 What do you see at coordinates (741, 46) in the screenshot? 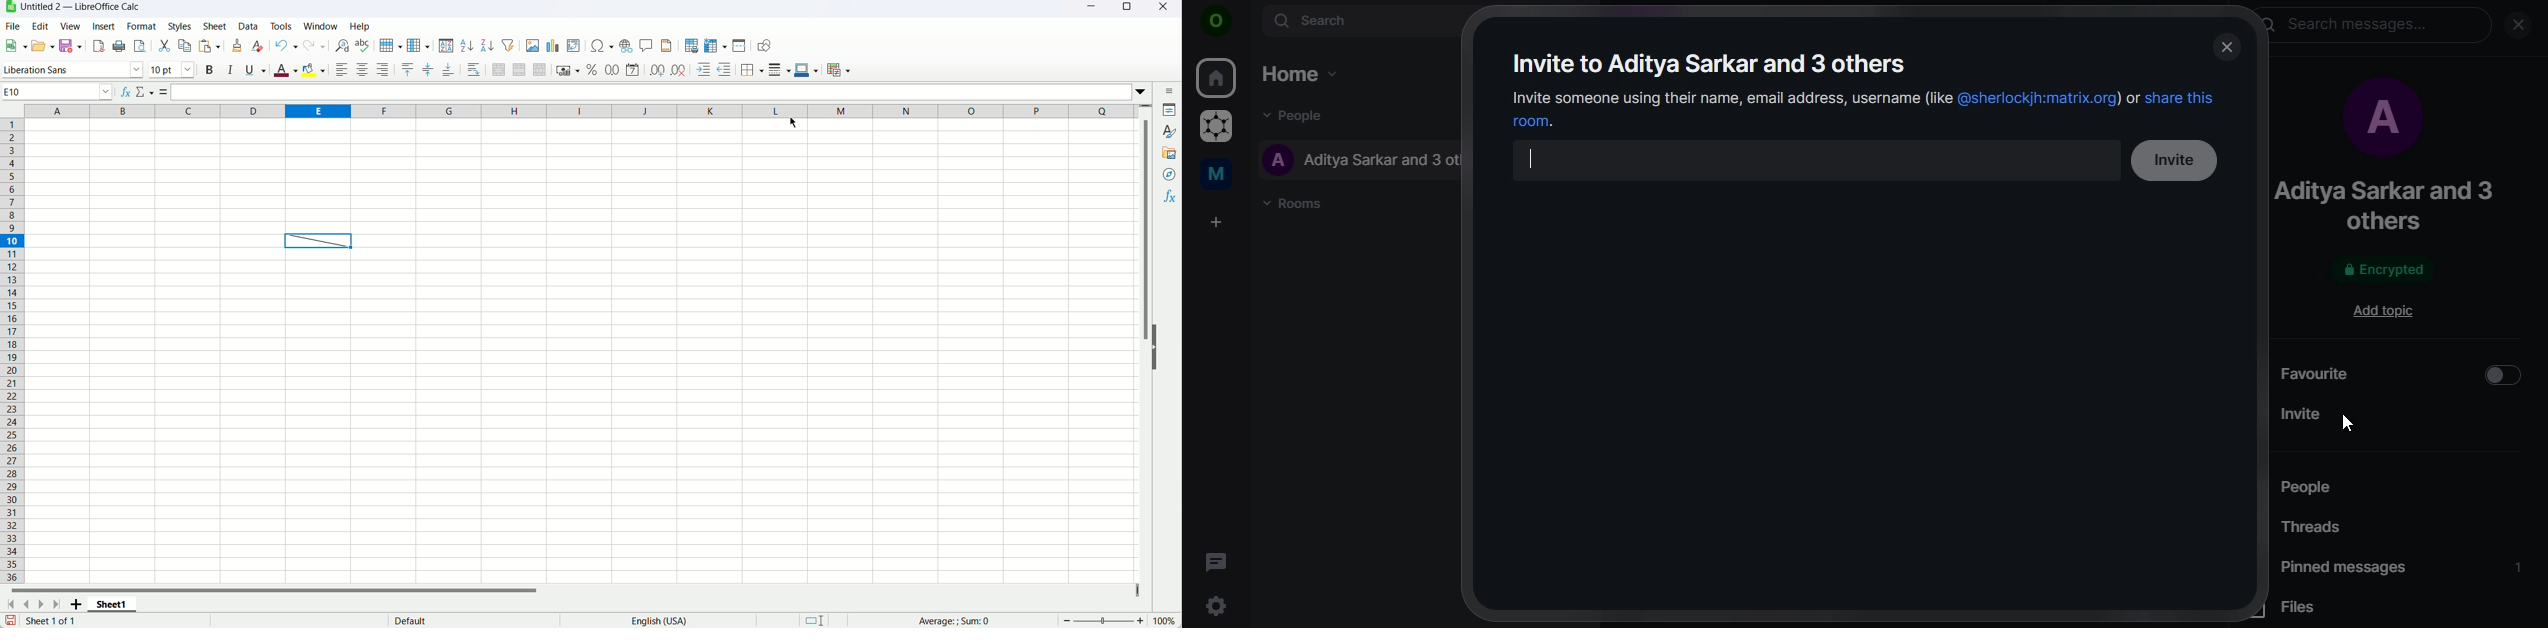
I see `Split window` at bounding box center [741, 46].